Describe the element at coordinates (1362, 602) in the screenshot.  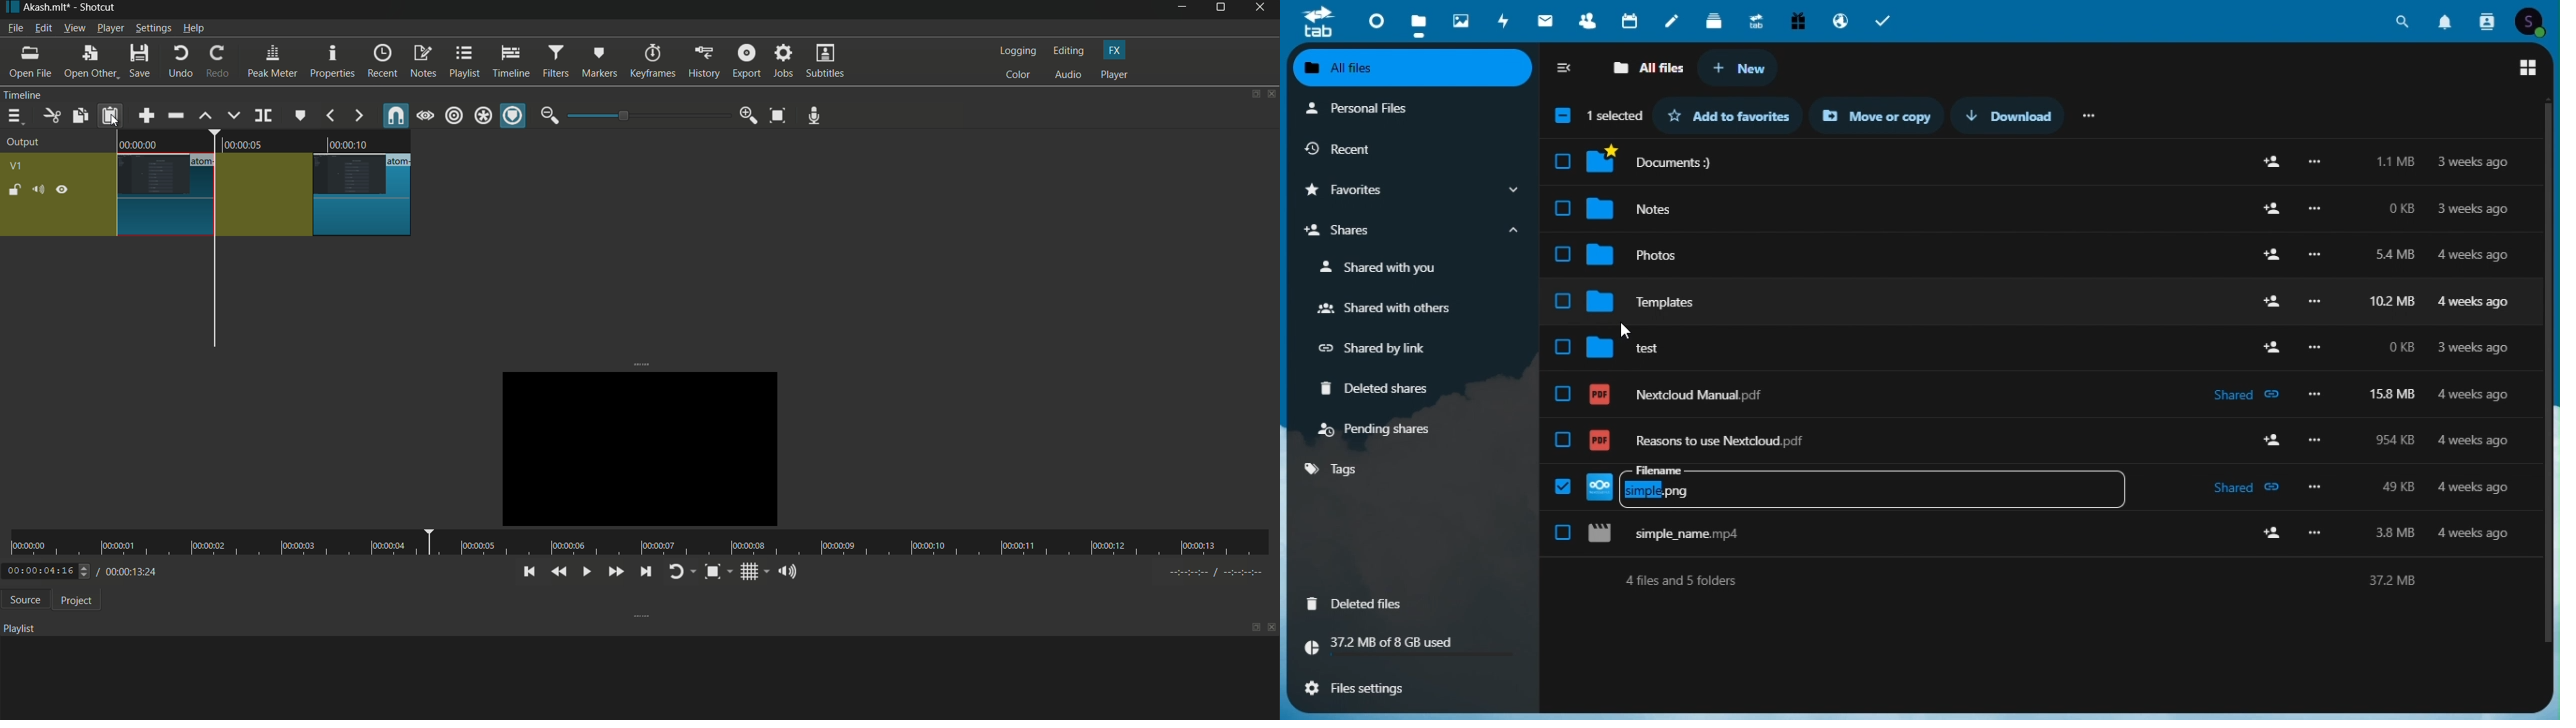
I see `deleted files` at that location.